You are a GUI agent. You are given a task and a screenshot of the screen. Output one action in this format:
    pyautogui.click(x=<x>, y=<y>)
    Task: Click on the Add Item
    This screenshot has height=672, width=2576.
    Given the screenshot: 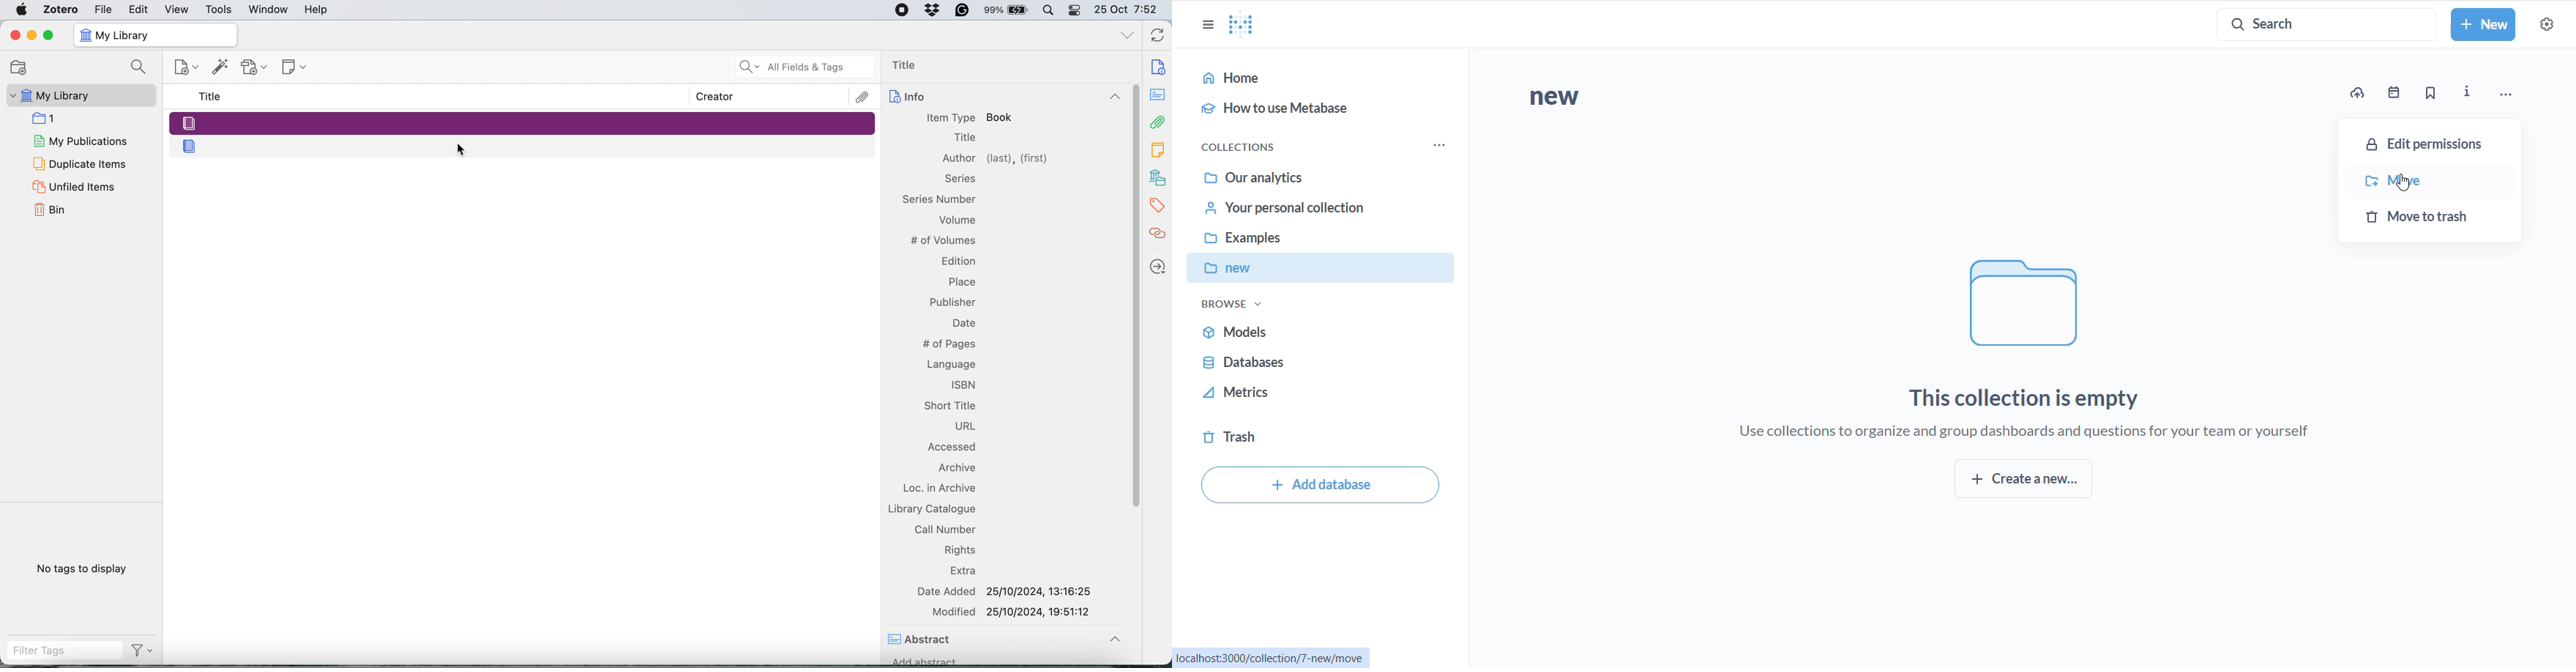 What is the action you would take?
    pyautogui.click(x=221, y=69)
    